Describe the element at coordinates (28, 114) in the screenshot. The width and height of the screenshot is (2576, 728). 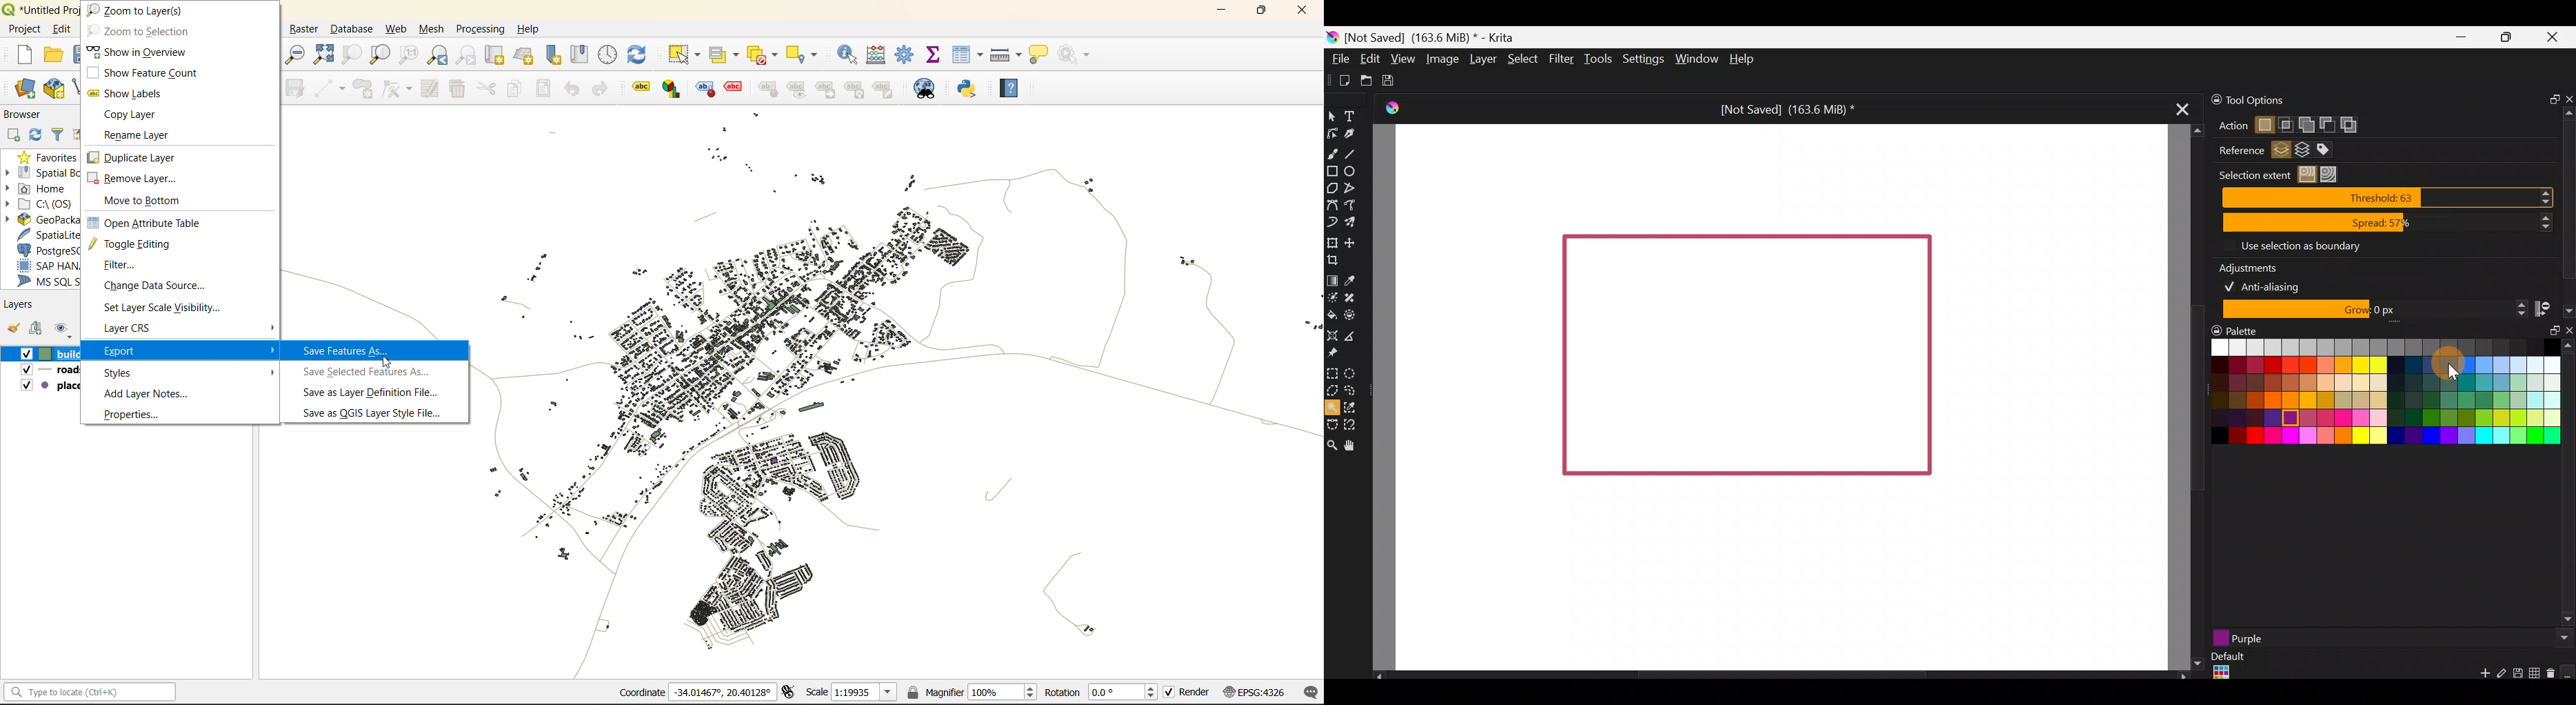
I see `browser` at that location.